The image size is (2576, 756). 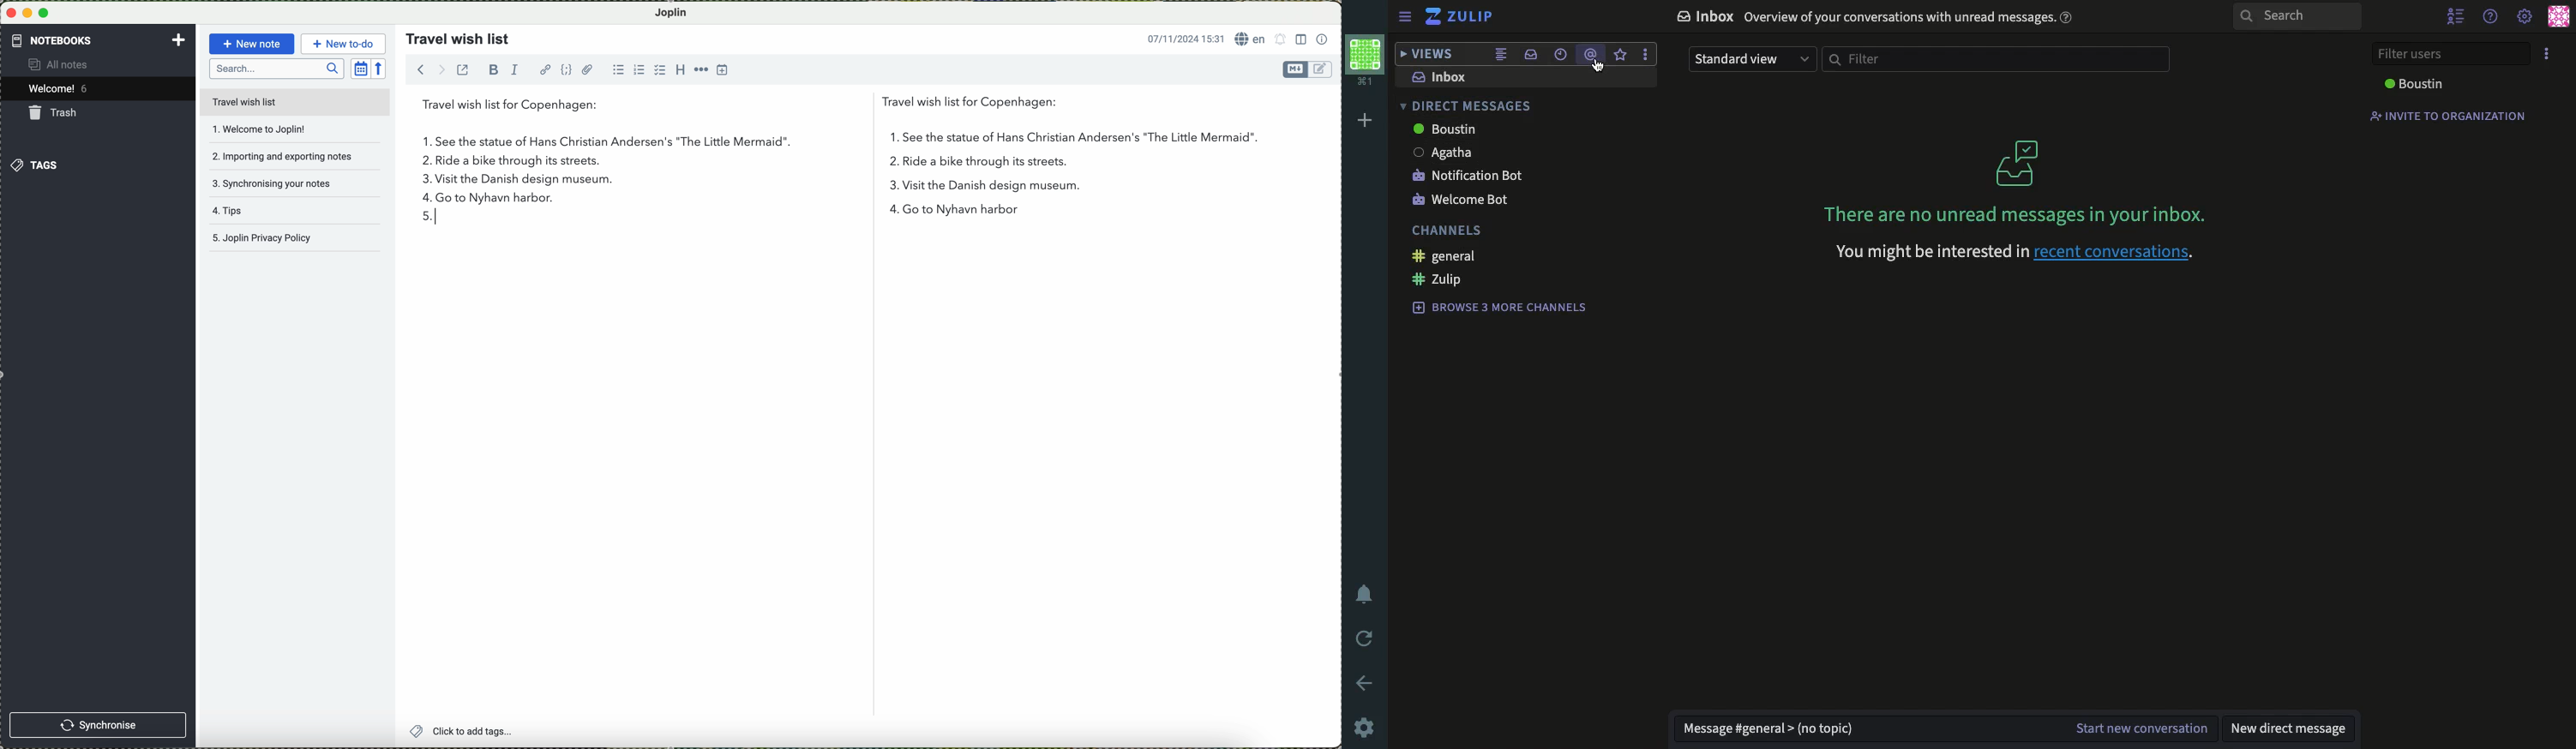 I want to click on 4 in list, so click(x=425, y=198).